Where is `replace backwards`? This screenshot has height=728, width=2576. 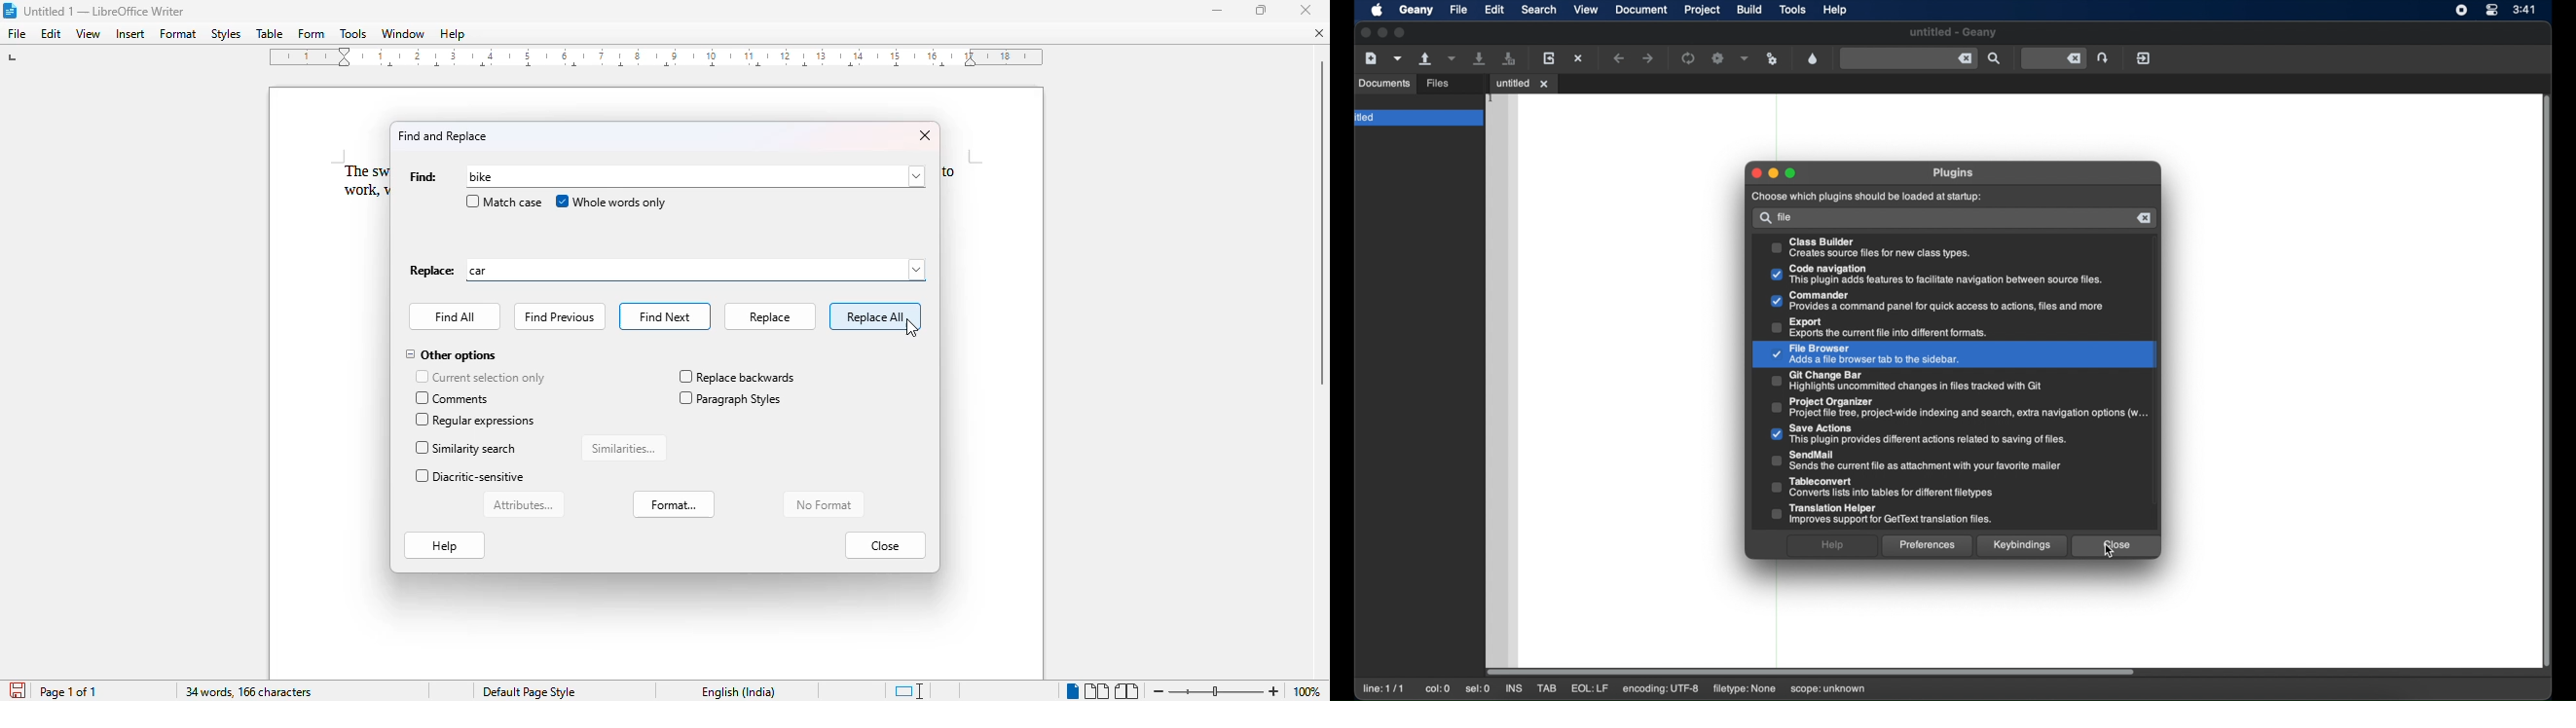 replace backwards is located at coordinates (736, 377).